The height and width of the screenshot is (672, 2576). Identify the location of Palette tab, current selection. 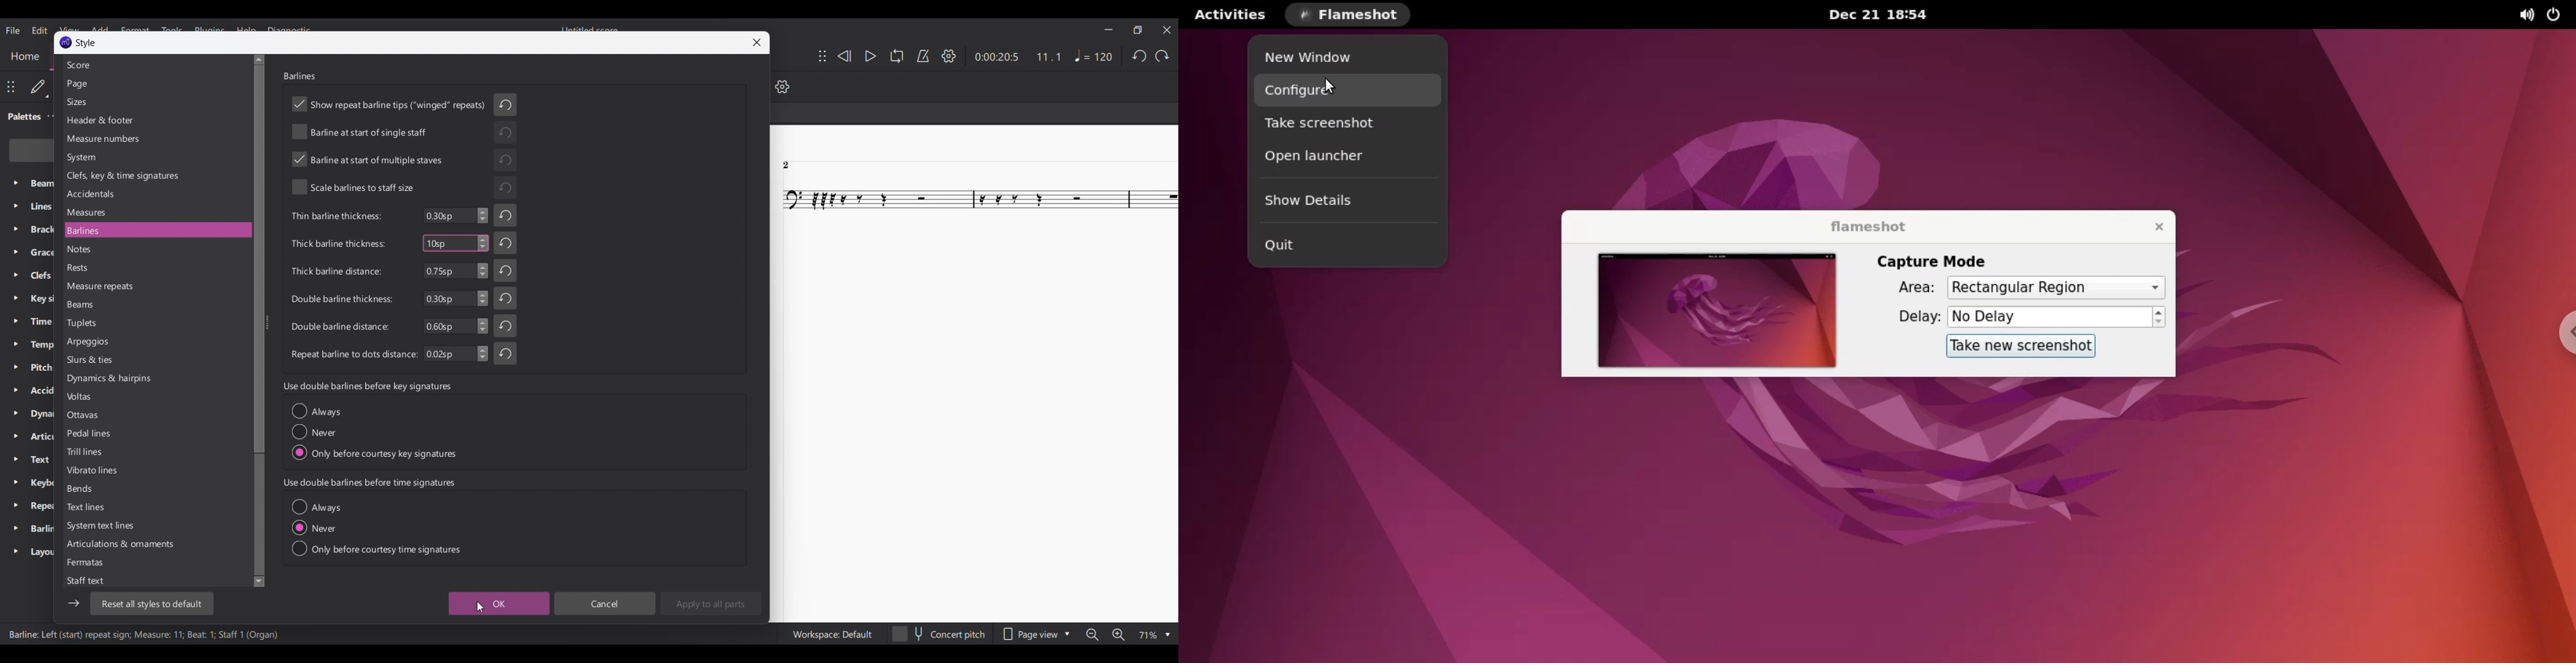
(21, 117).